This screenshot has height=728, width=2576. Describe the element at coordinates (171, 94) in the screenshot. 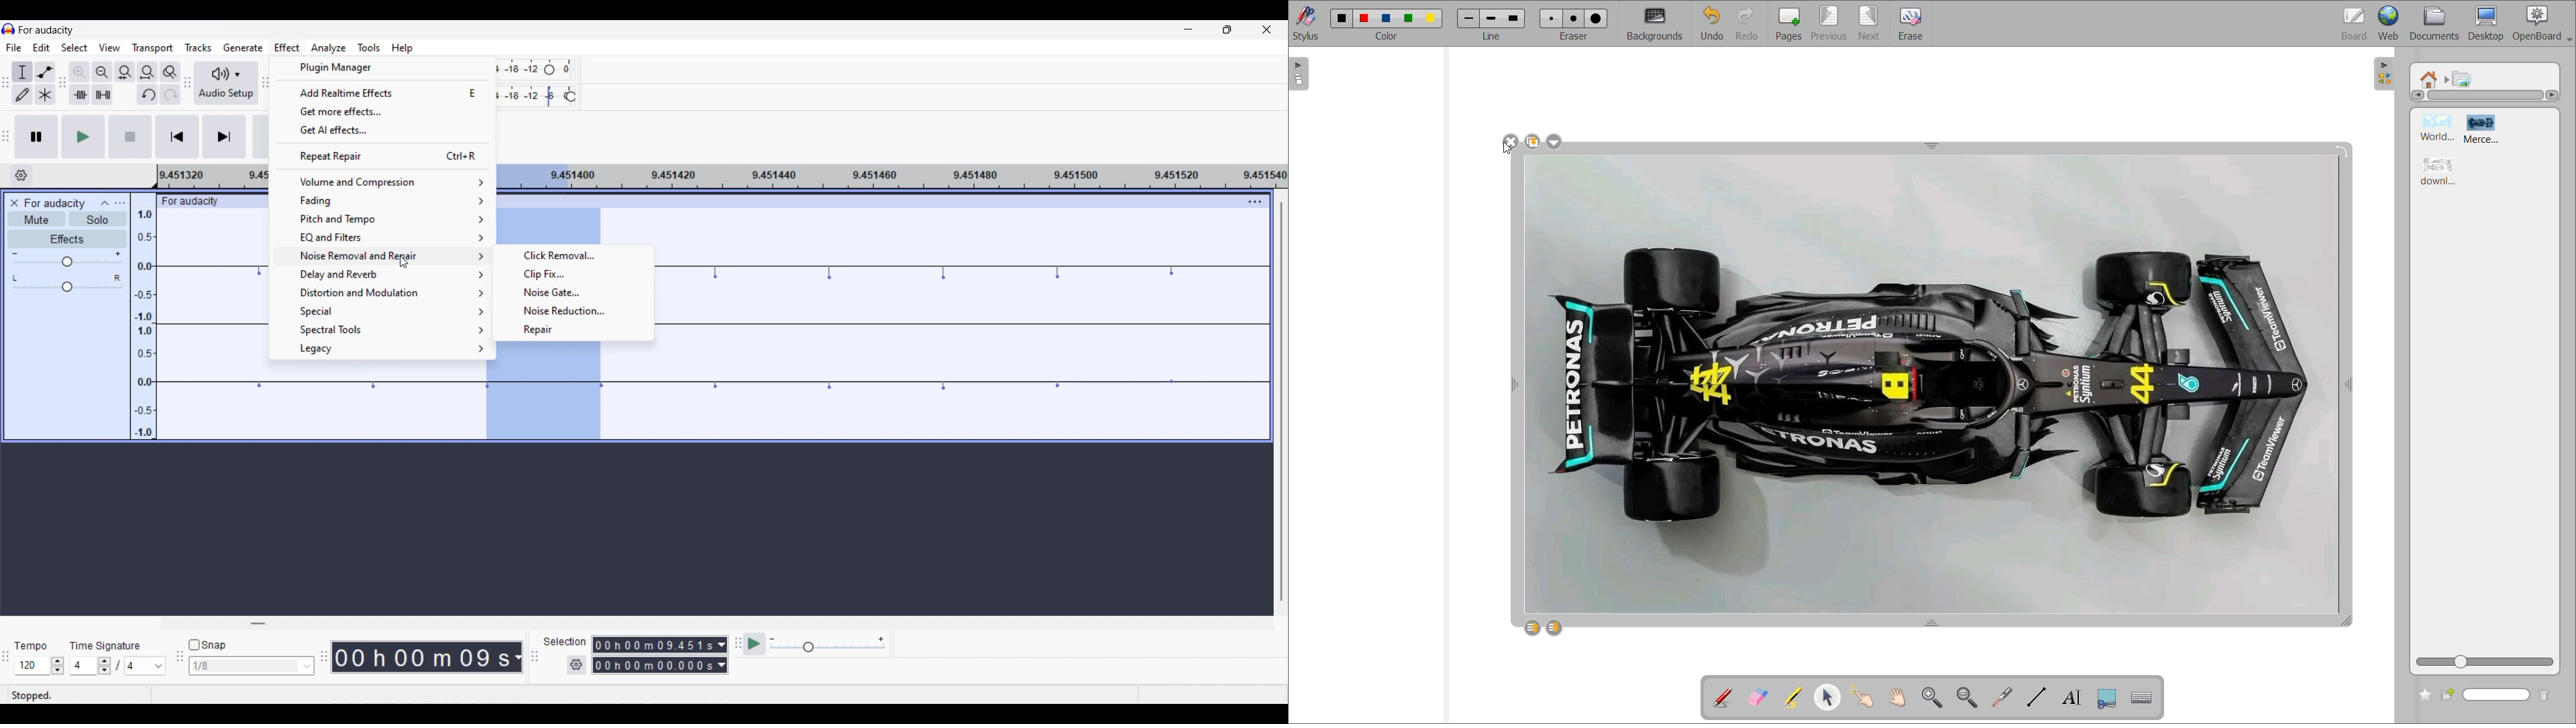

I see `Redo` at that location.